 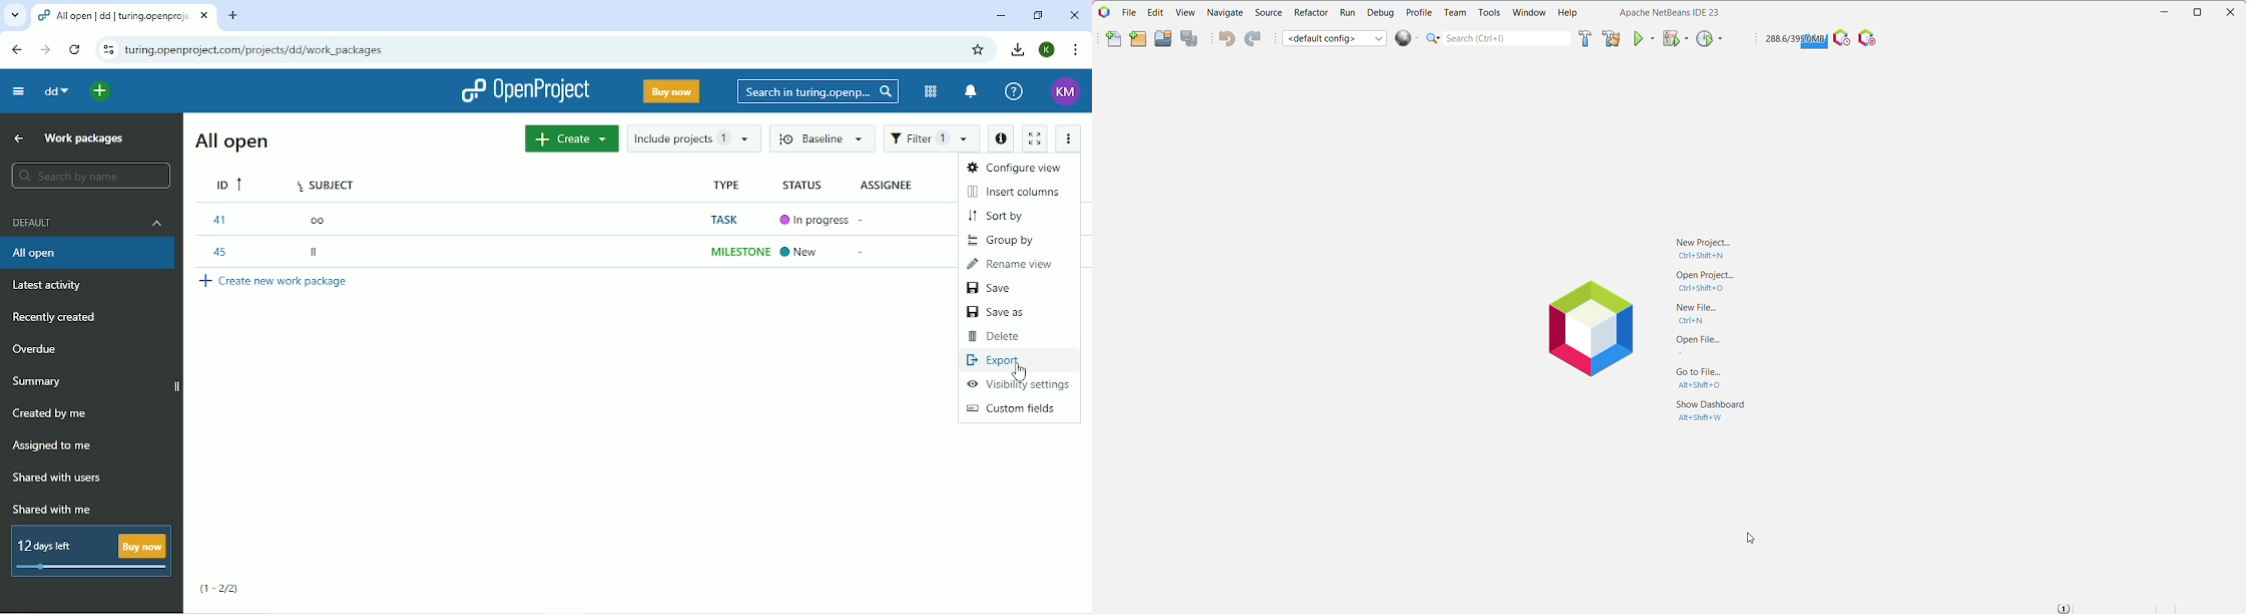 I want to click on Baseline, so click(x=821, y=138).